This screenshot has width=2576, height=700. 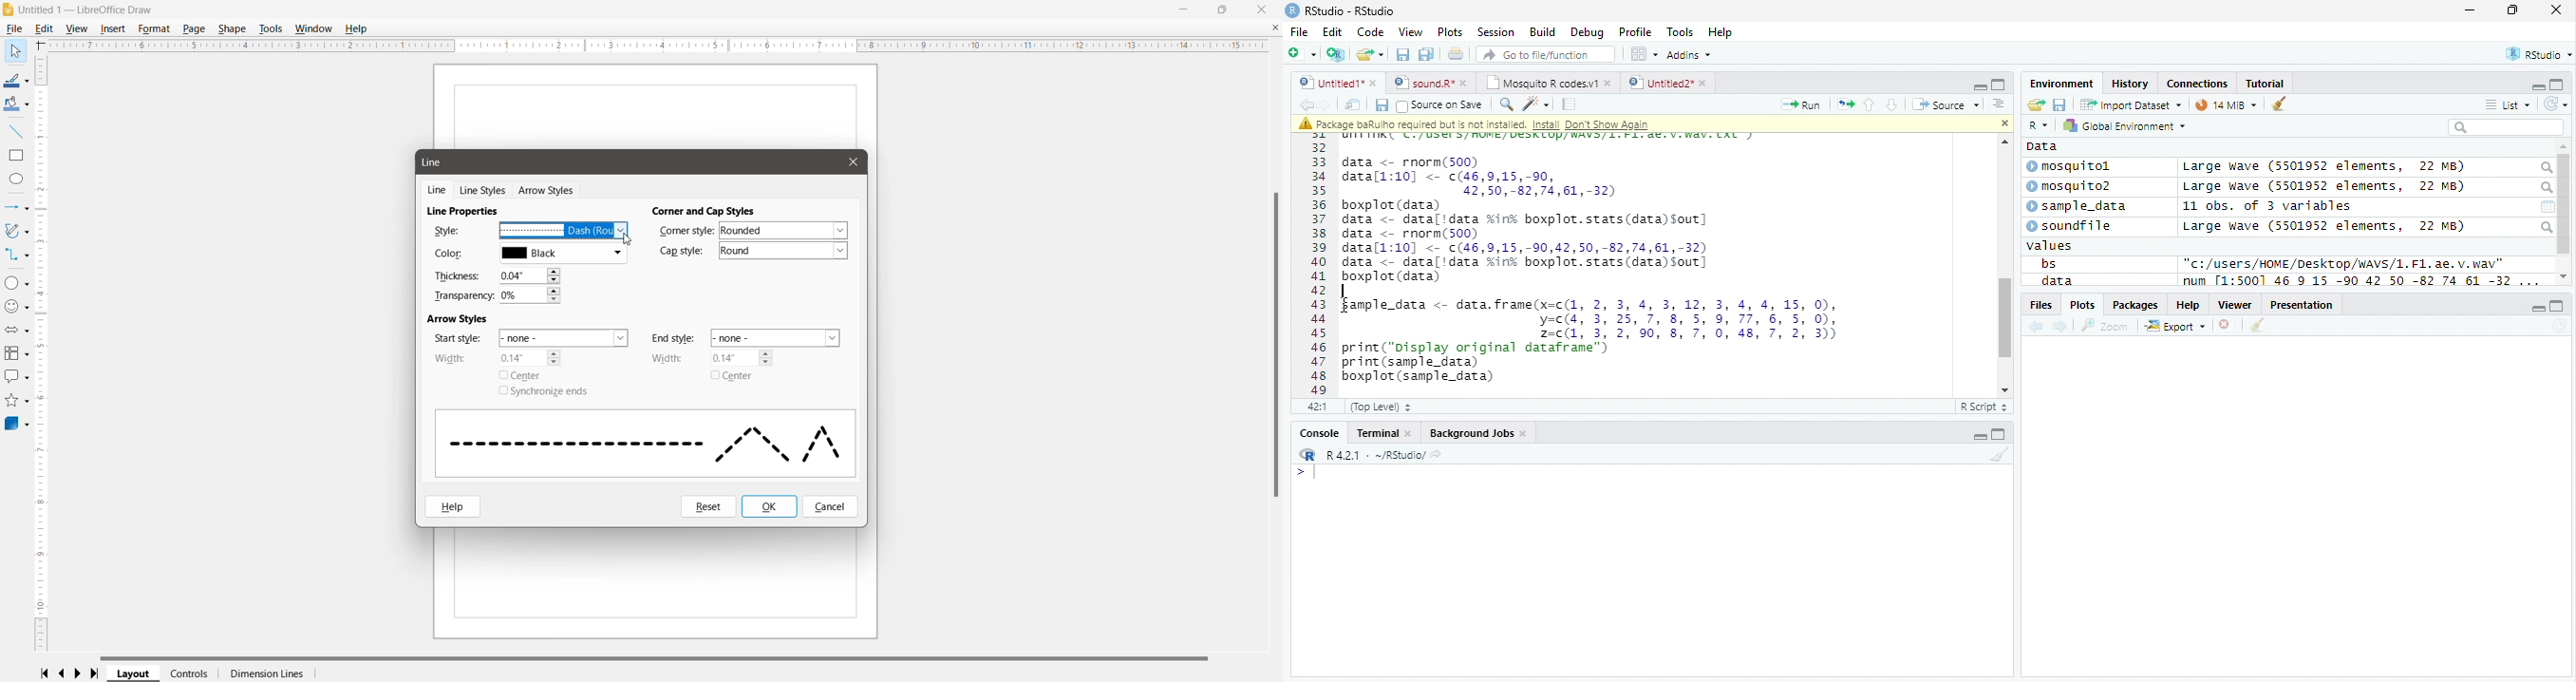 What do you see at coordinates (1316, 432) in the screenshot?
I see `Console` at bounding box center [1316, 432].